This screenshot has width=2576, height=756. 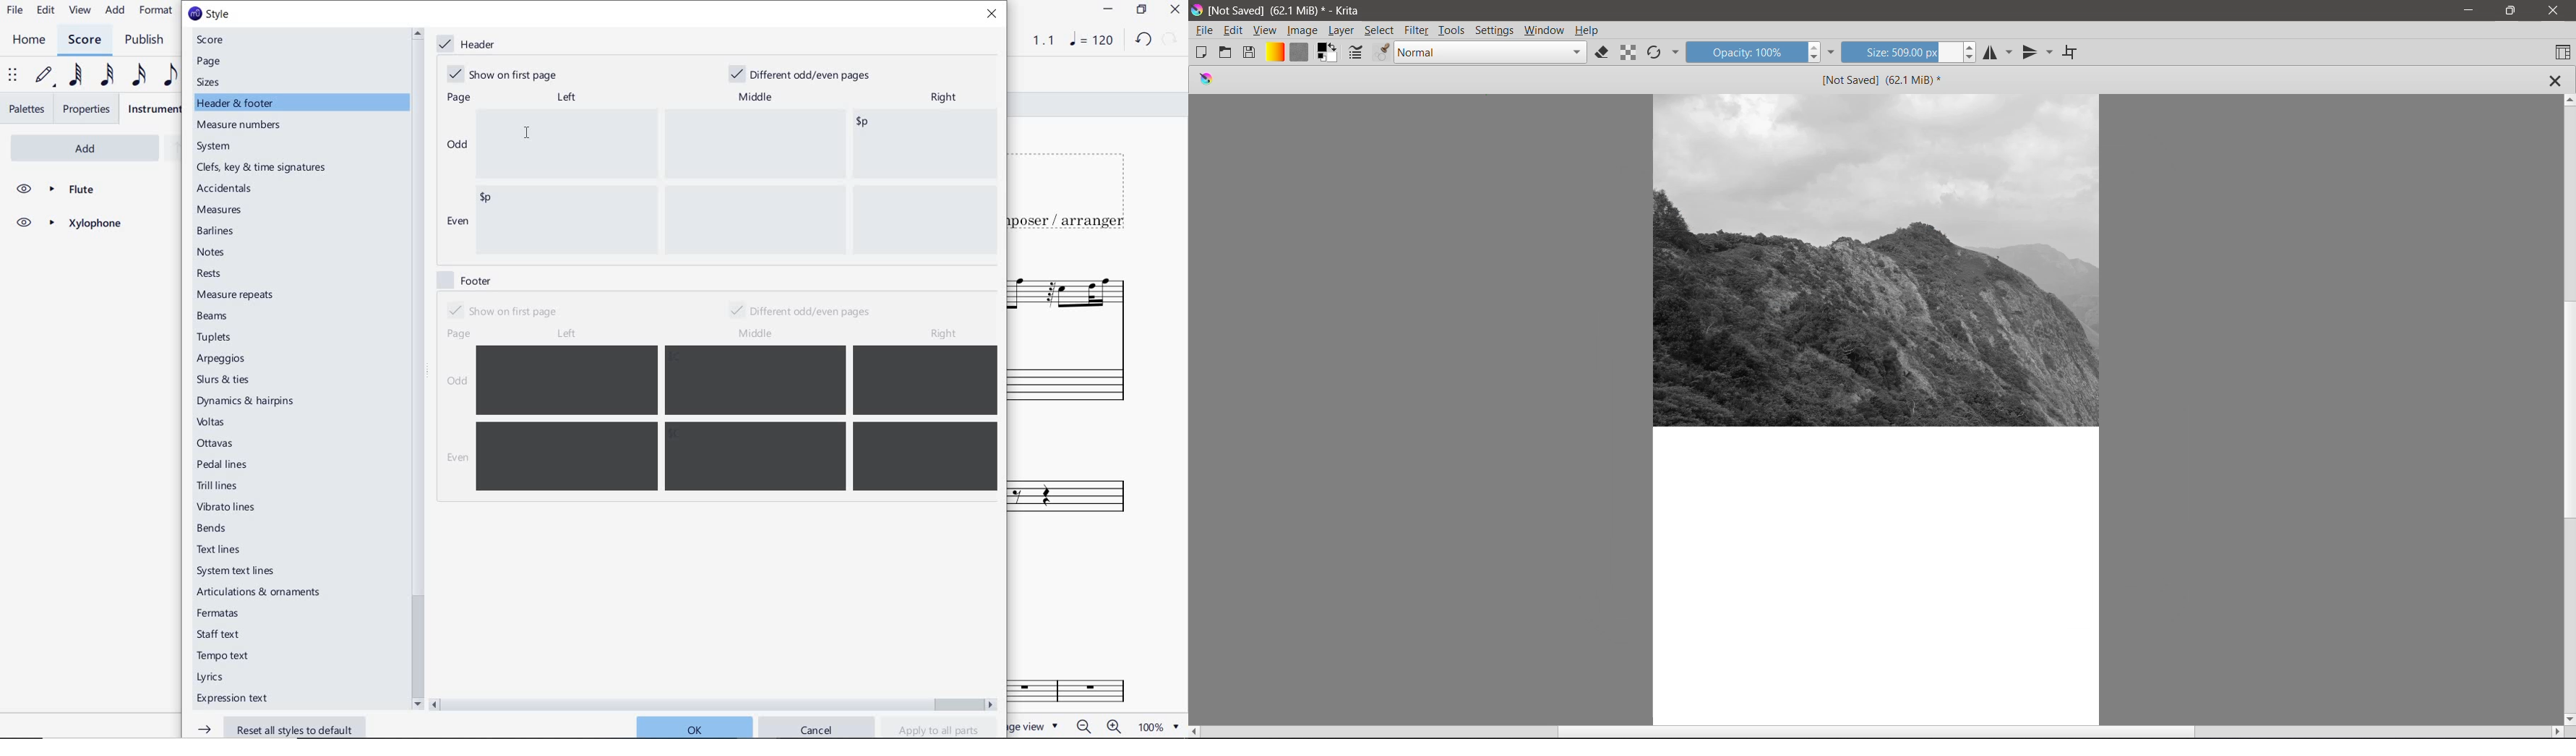 What do you see at coordinates (1038, 726) in the screenshot?
I see `PAGE VIEW` at bounding box center [1038, 726].